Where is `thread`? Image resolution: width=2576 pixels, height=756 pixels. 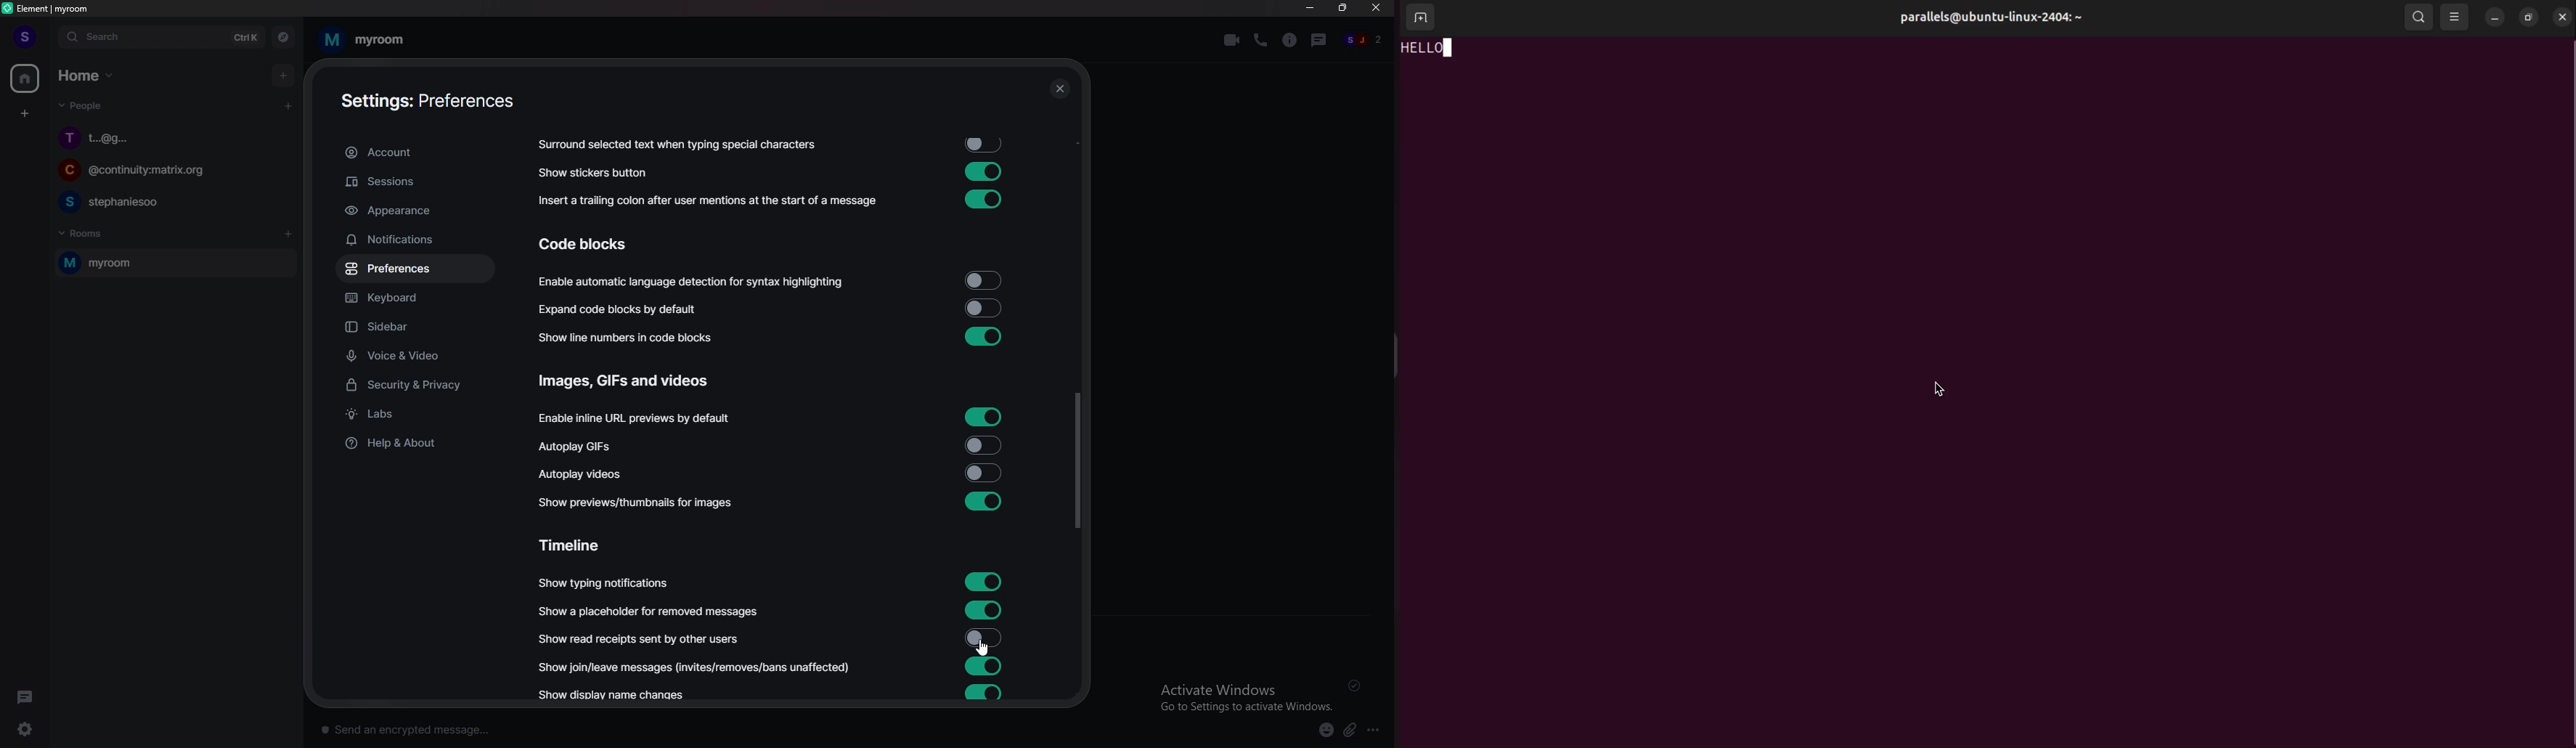 thread is located at coordinates (1321, 39).